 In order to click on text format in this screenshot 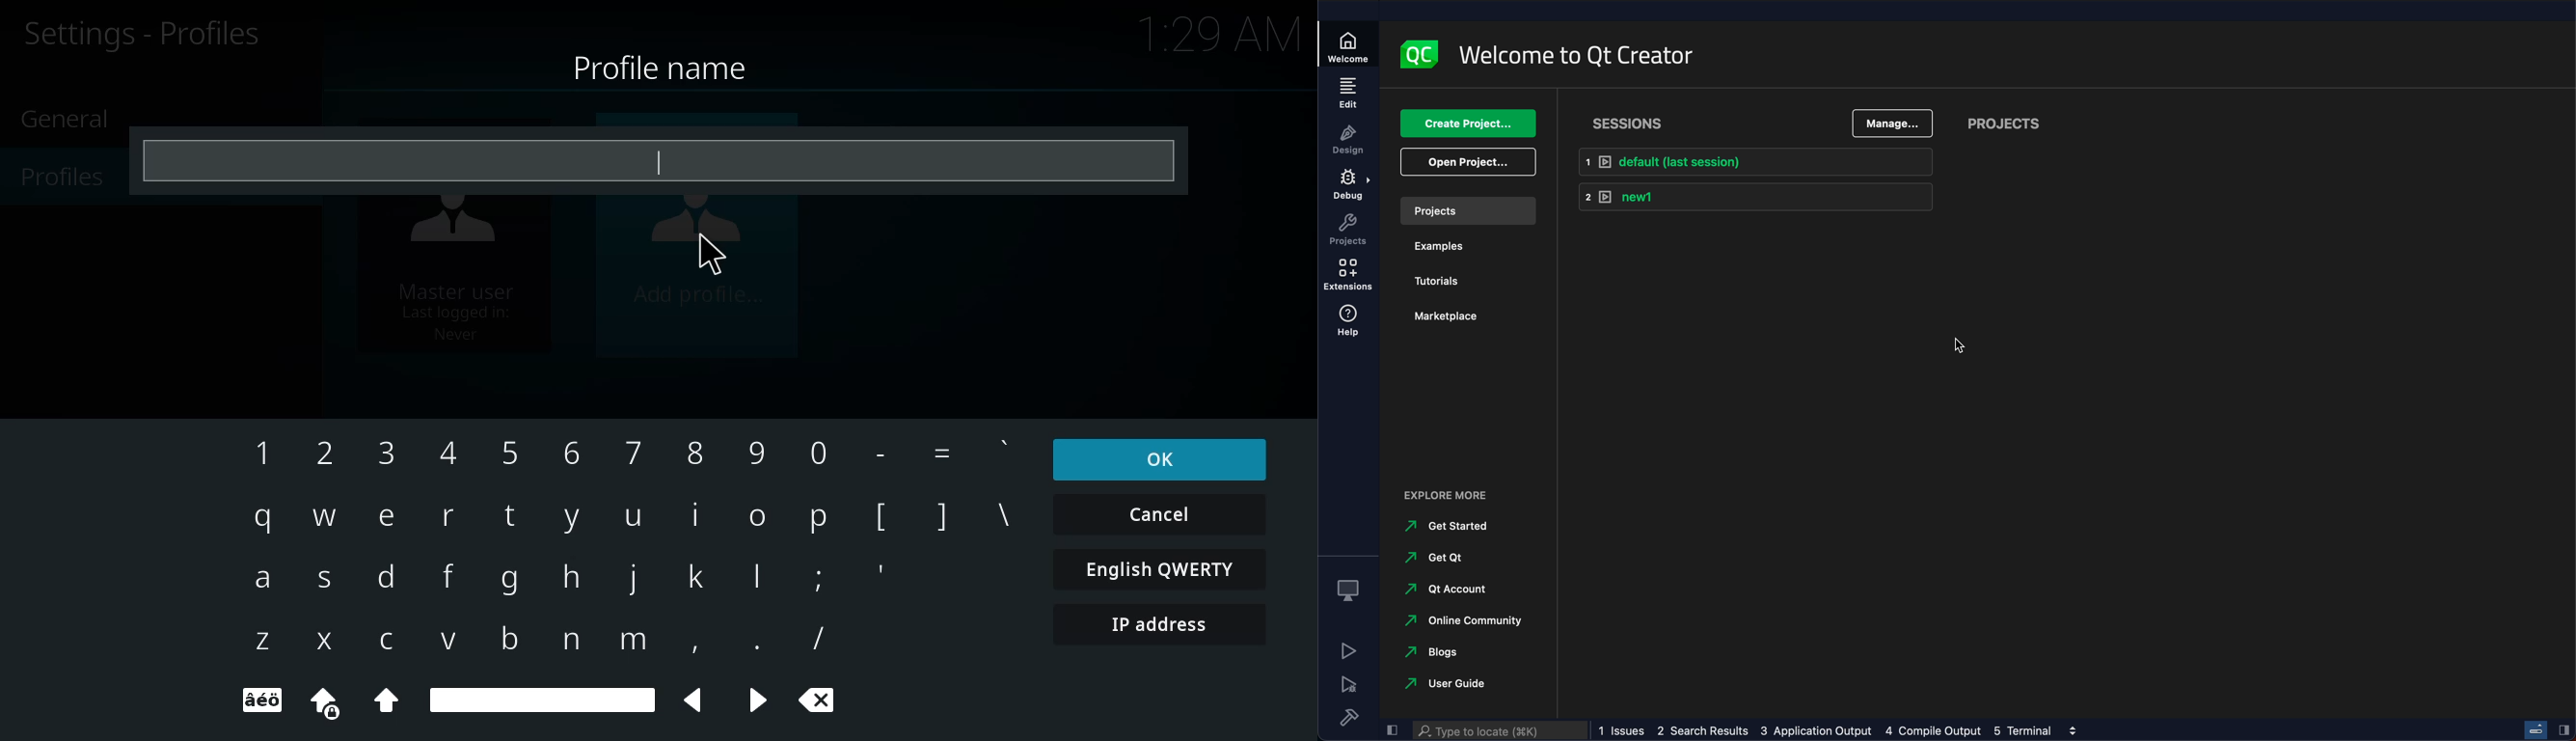, I will do `click(256, 701)`.